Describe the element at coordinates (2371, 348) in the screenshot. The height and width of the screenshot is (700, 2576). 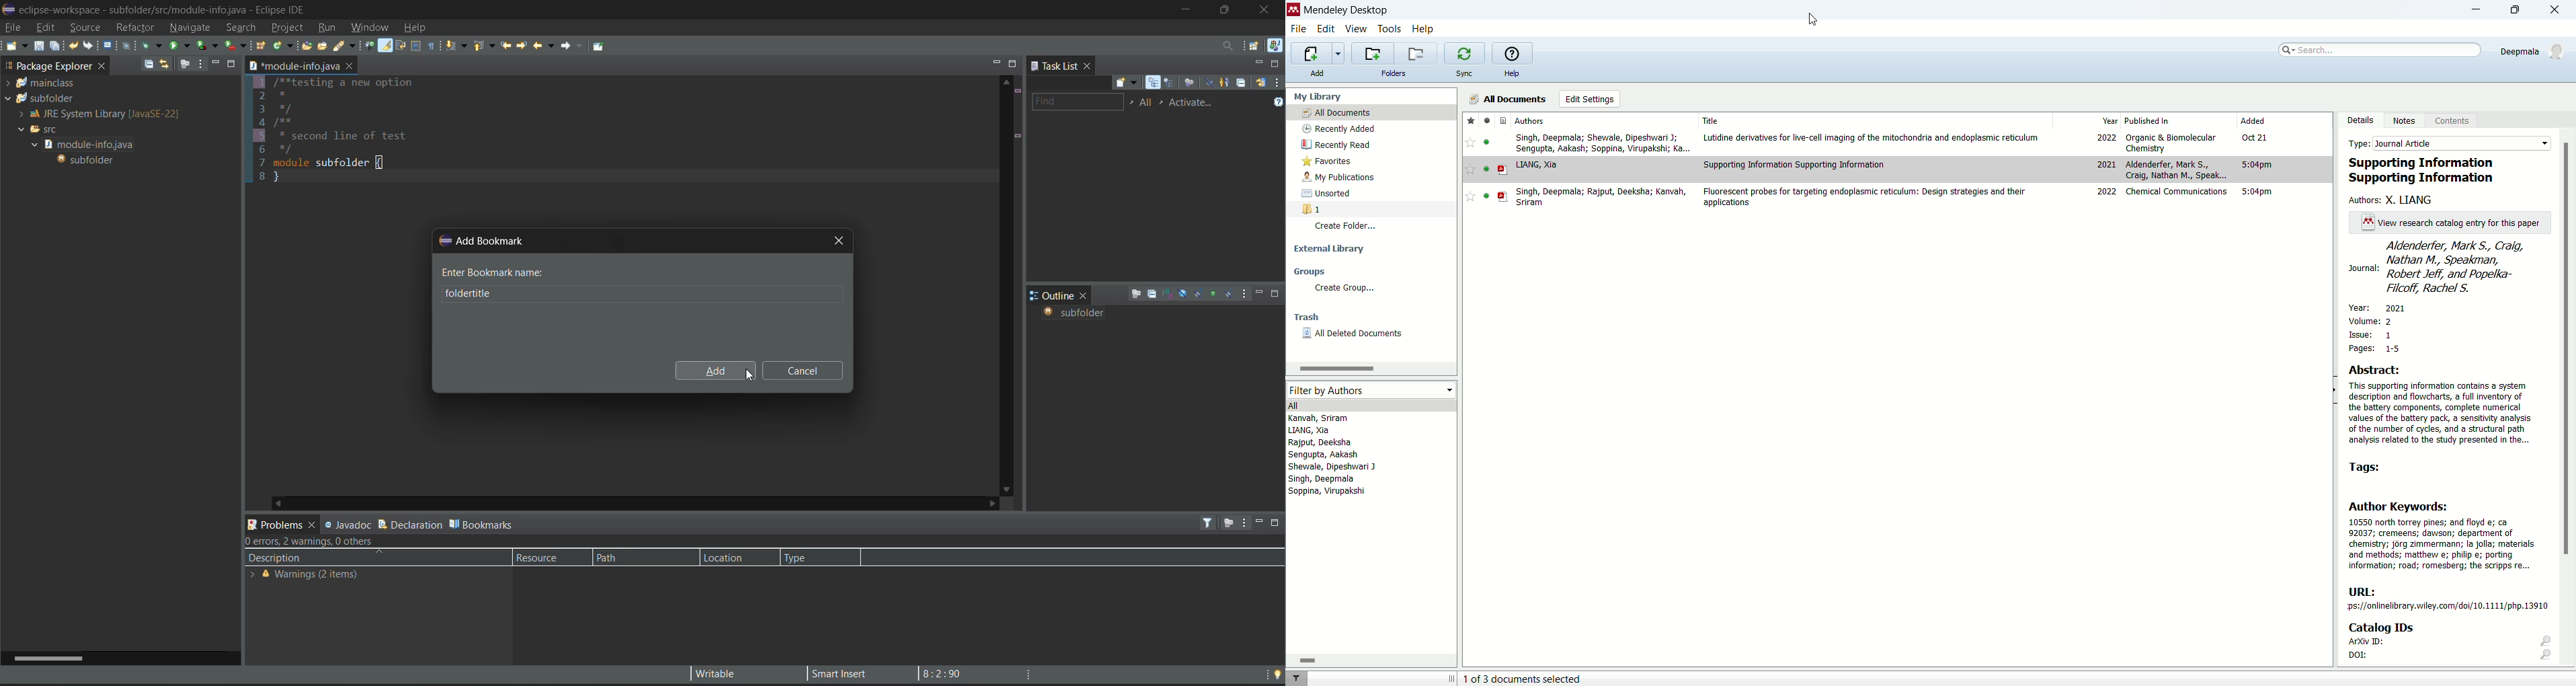
I see `pages: 1-5` at that location.